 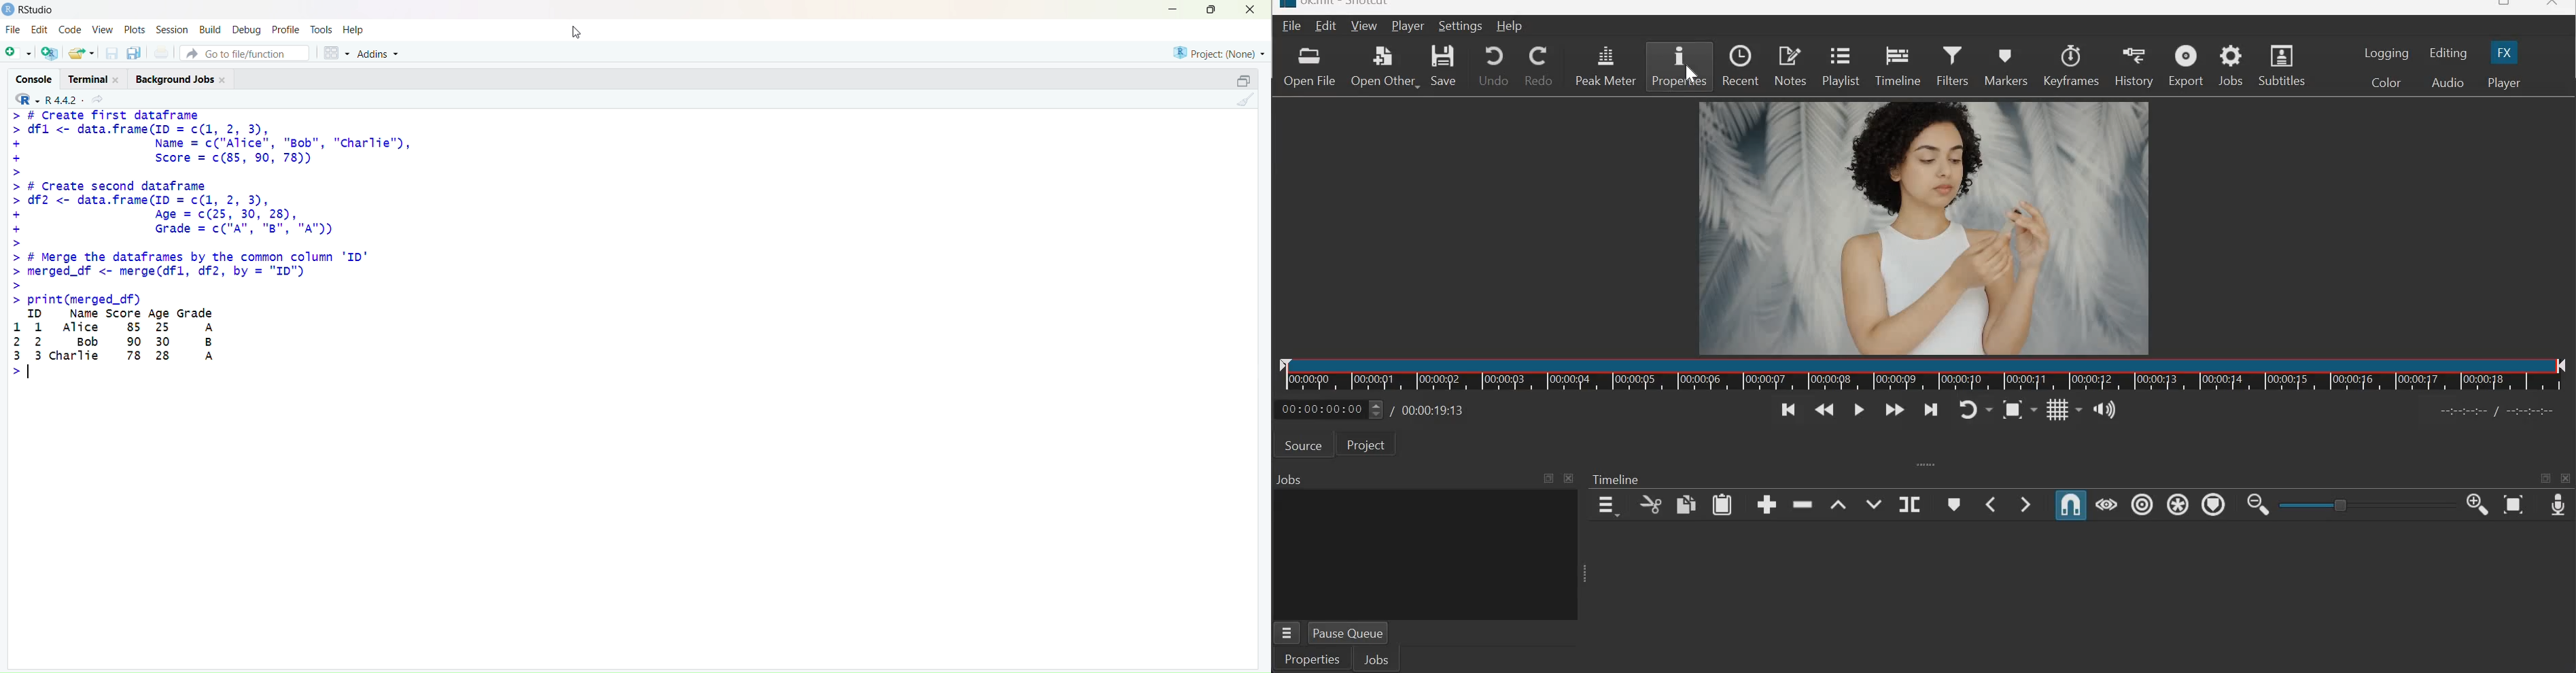 What do you see at coordinates (2513, 506) in the screenshot?
I see `Zoom Timeline to Fit` at bounding box center [2513, 506].